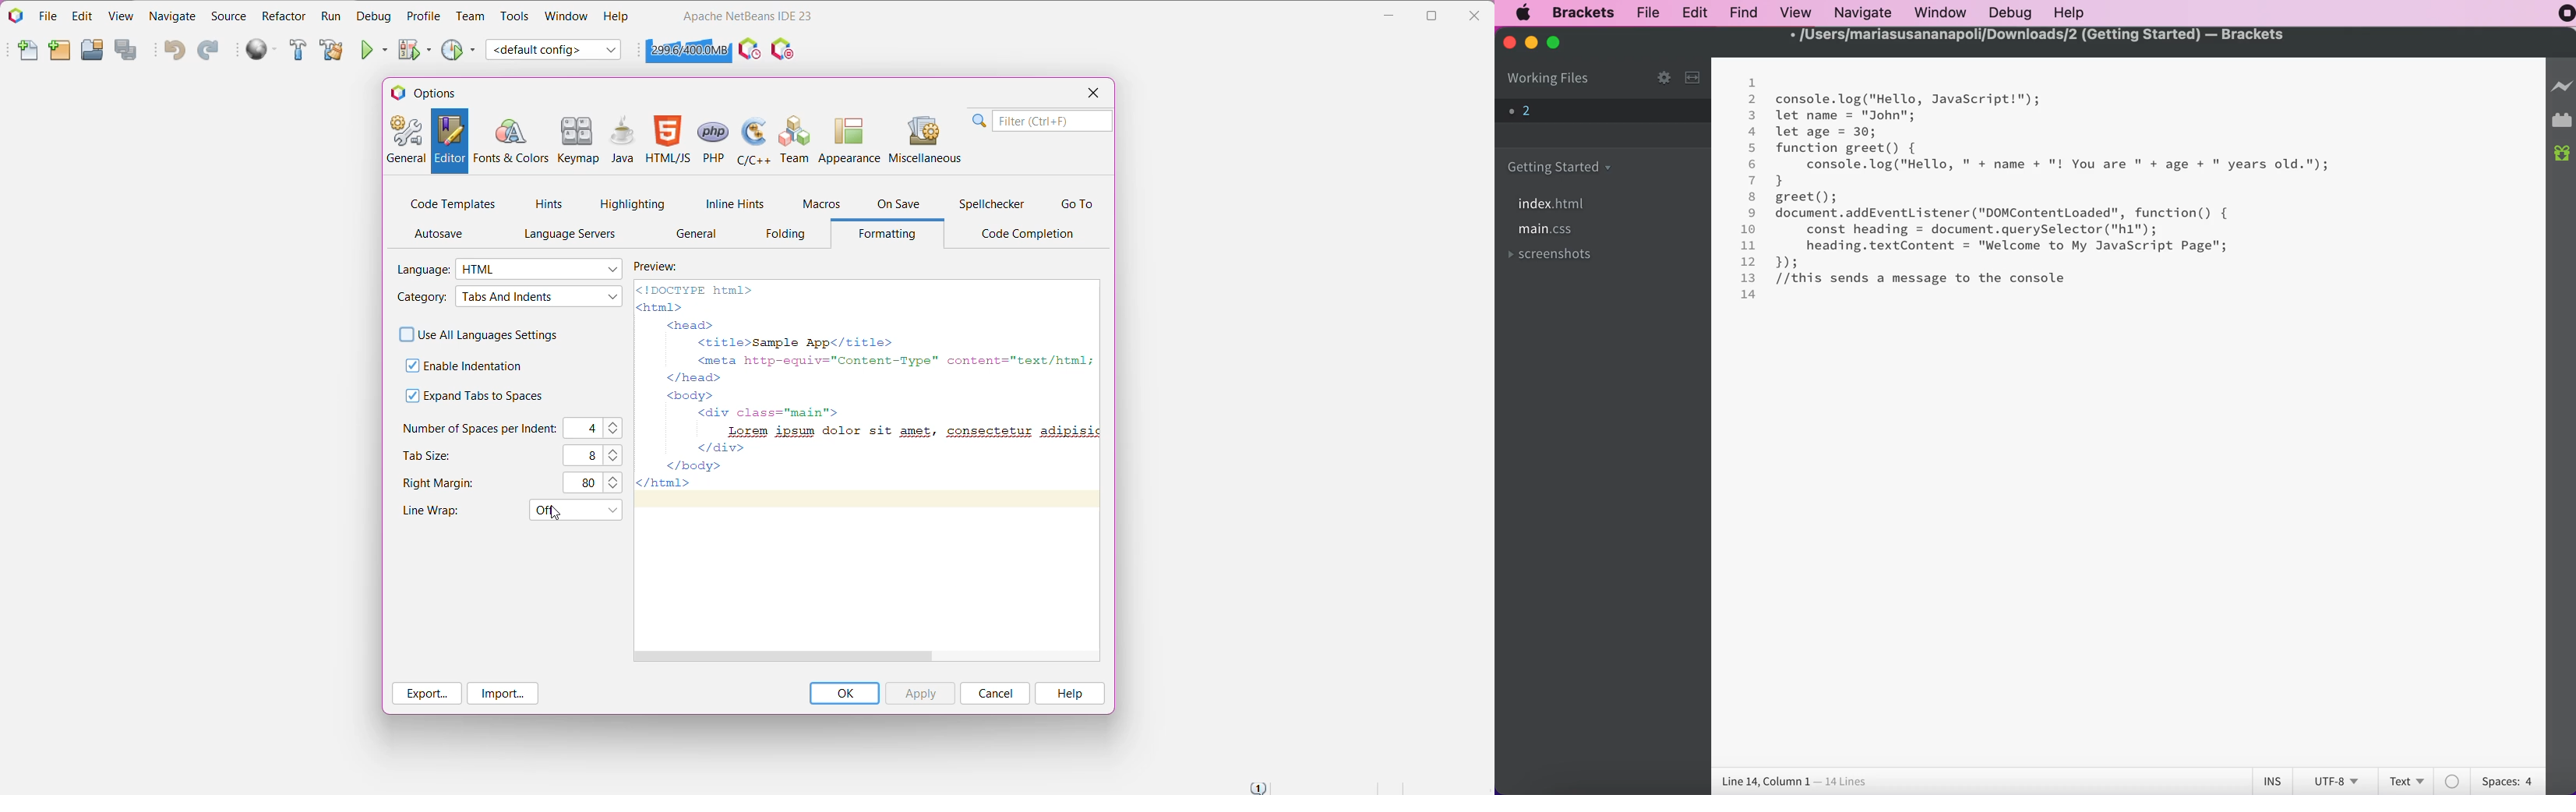  Describe the element at coordinates (91, 50) in the screenshot. I see `Open Project` at that location.